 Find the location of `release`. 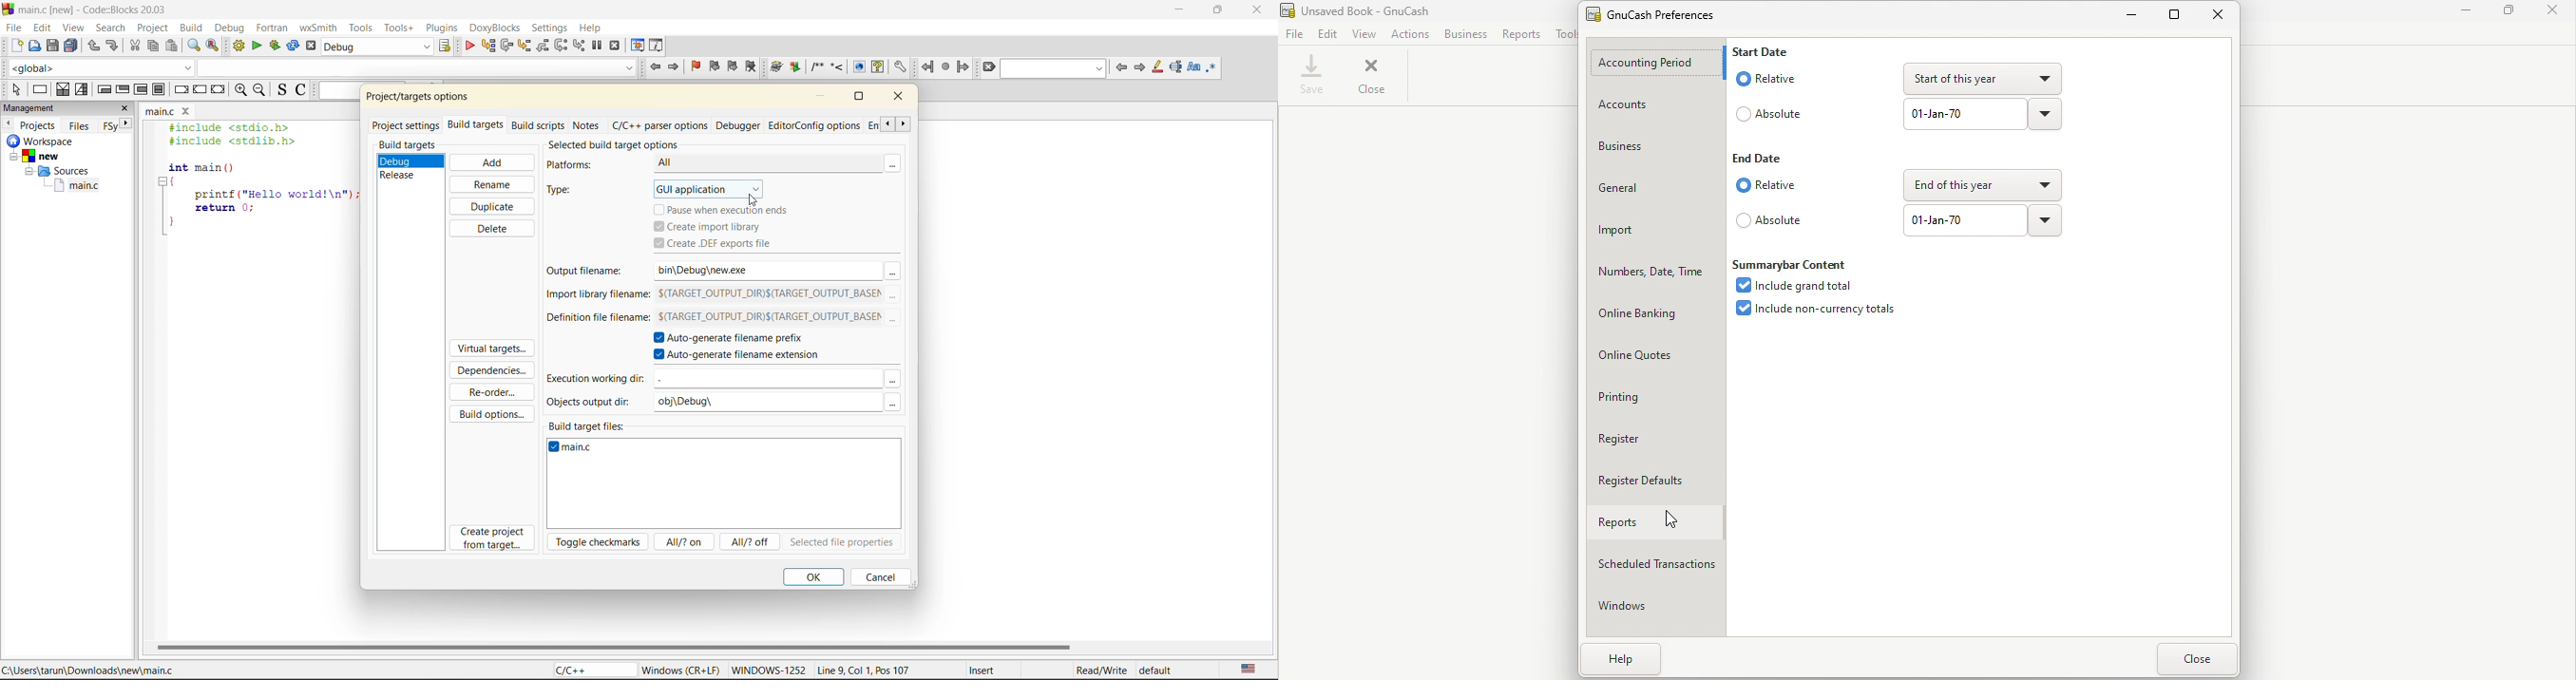

release is located at coordinates (402, 175).